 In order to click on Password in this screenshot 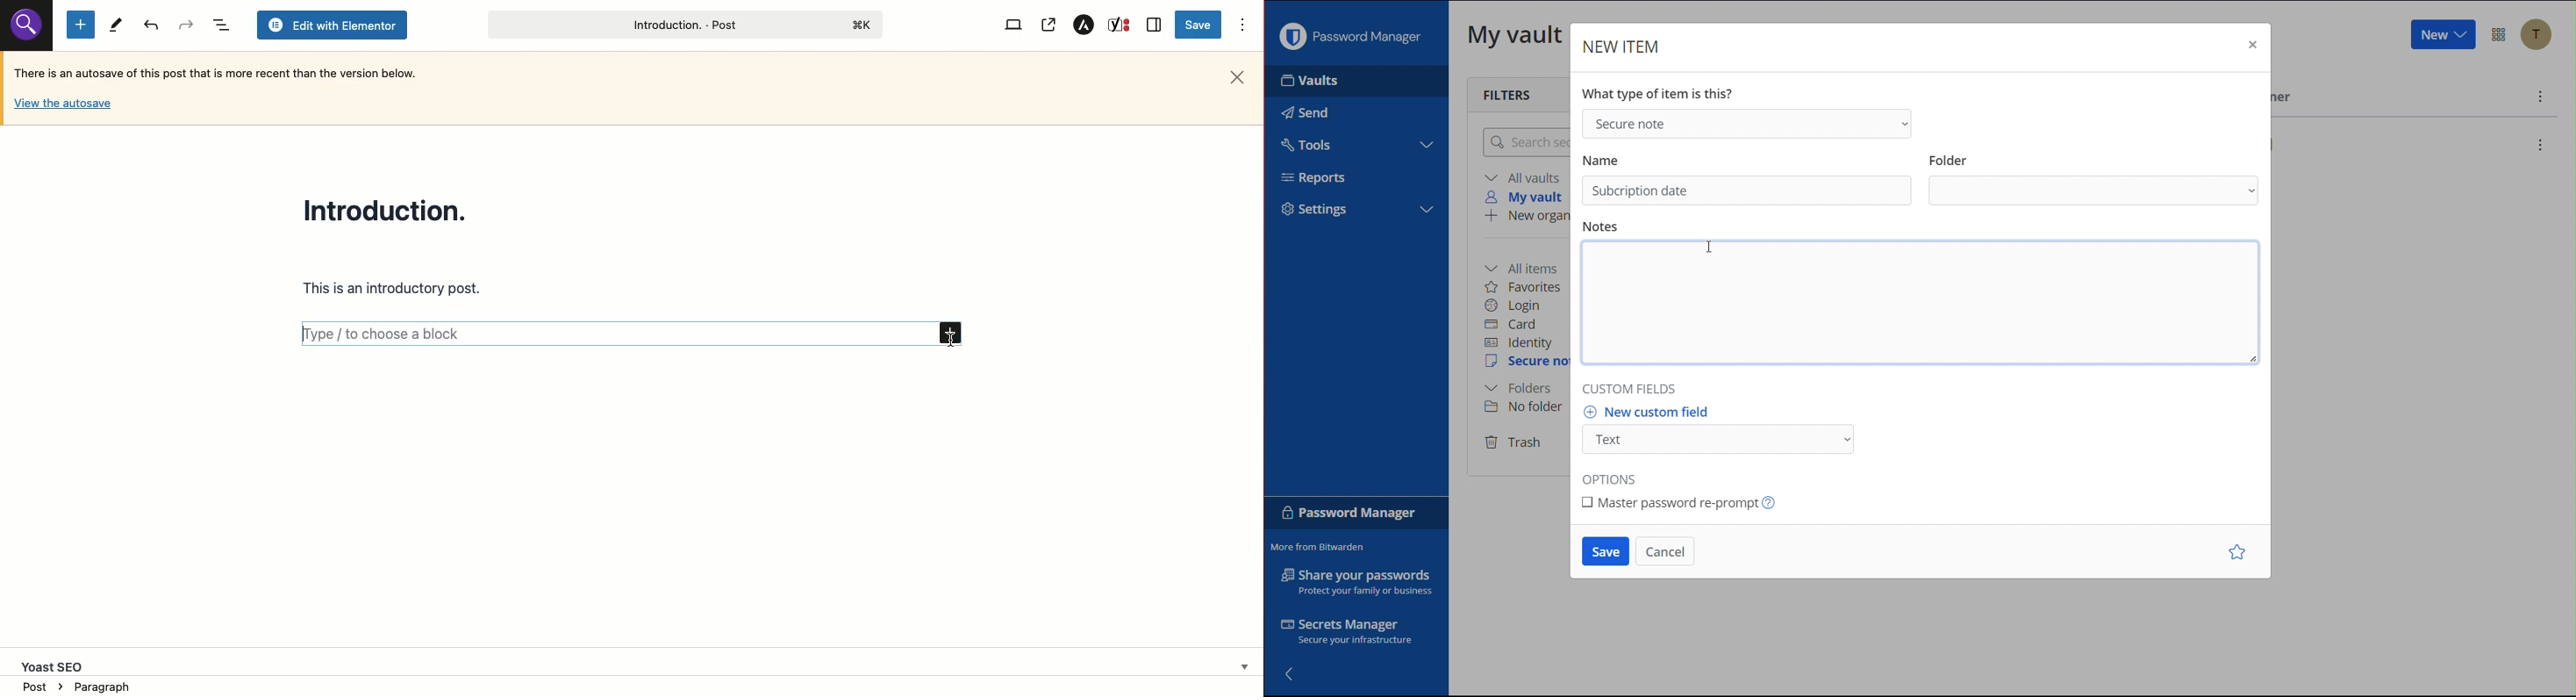, I will do `click(1350, 516)`.